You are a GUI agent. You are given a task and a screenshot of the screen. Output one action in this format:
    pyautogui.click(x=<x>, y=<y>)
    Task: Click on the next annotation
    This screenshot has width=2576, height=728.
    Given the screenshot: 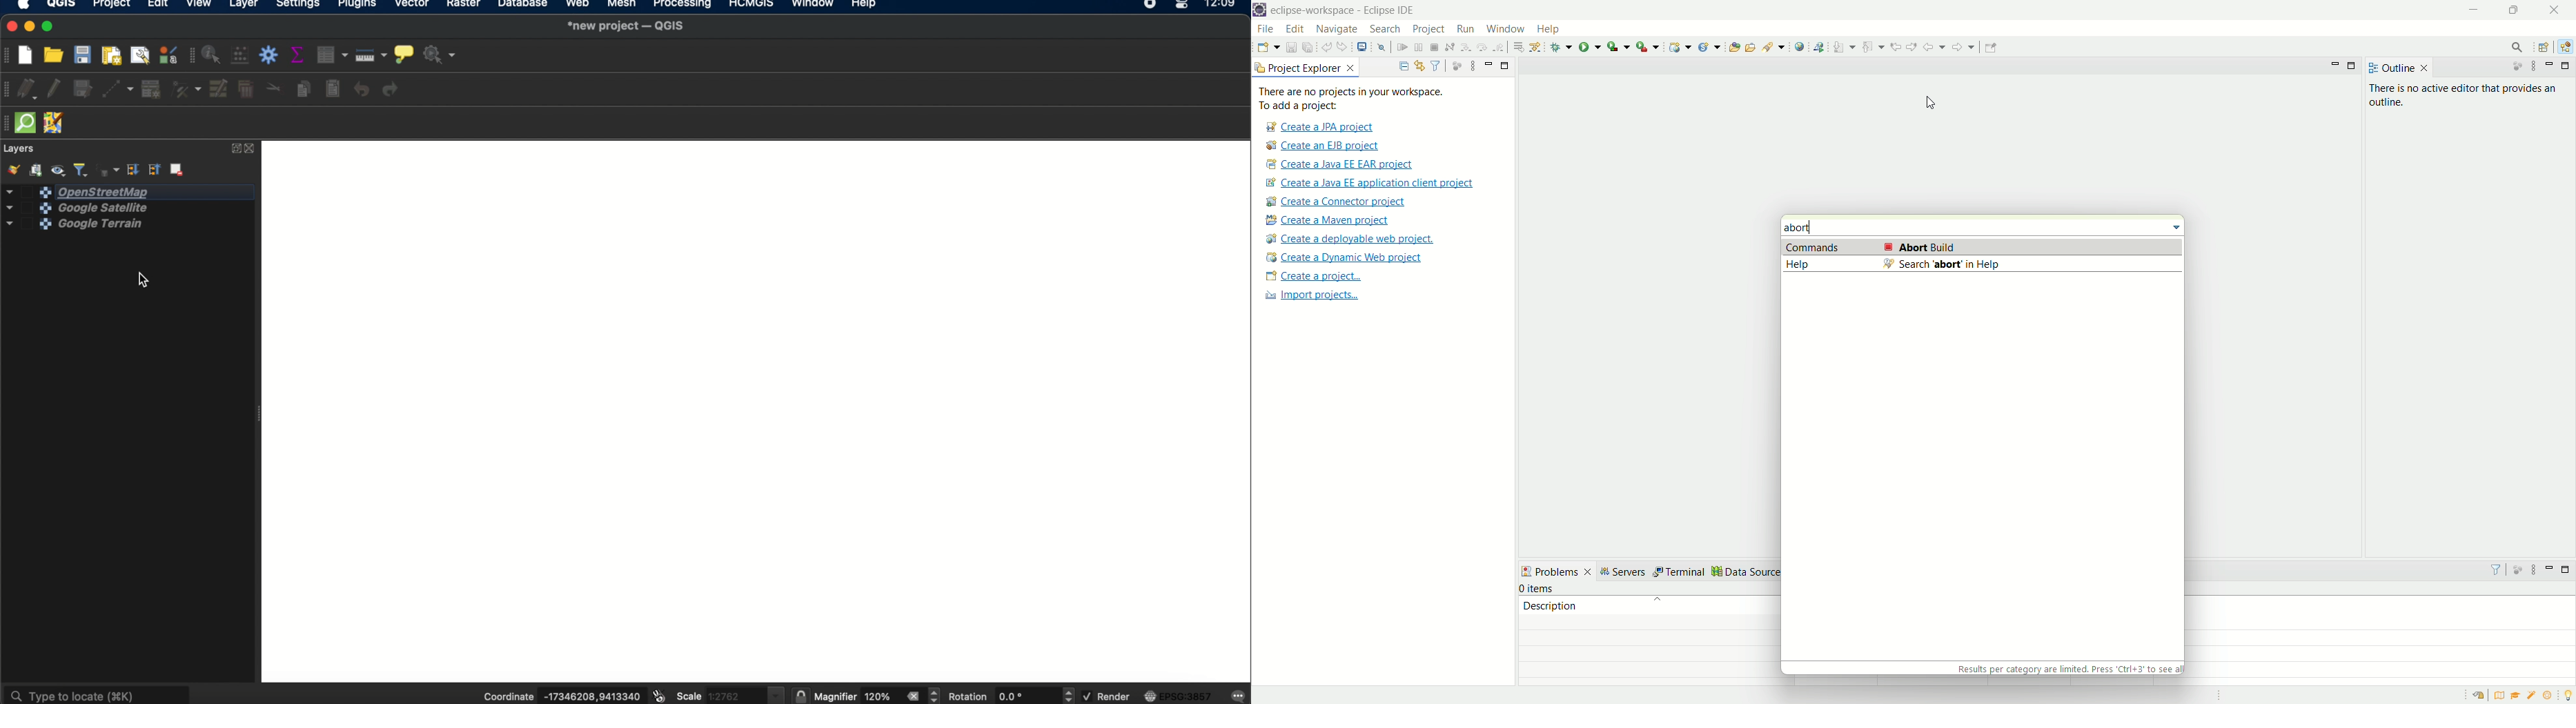 What is the action you would take?
    pyautogui.click(x=1845, y=48)
    